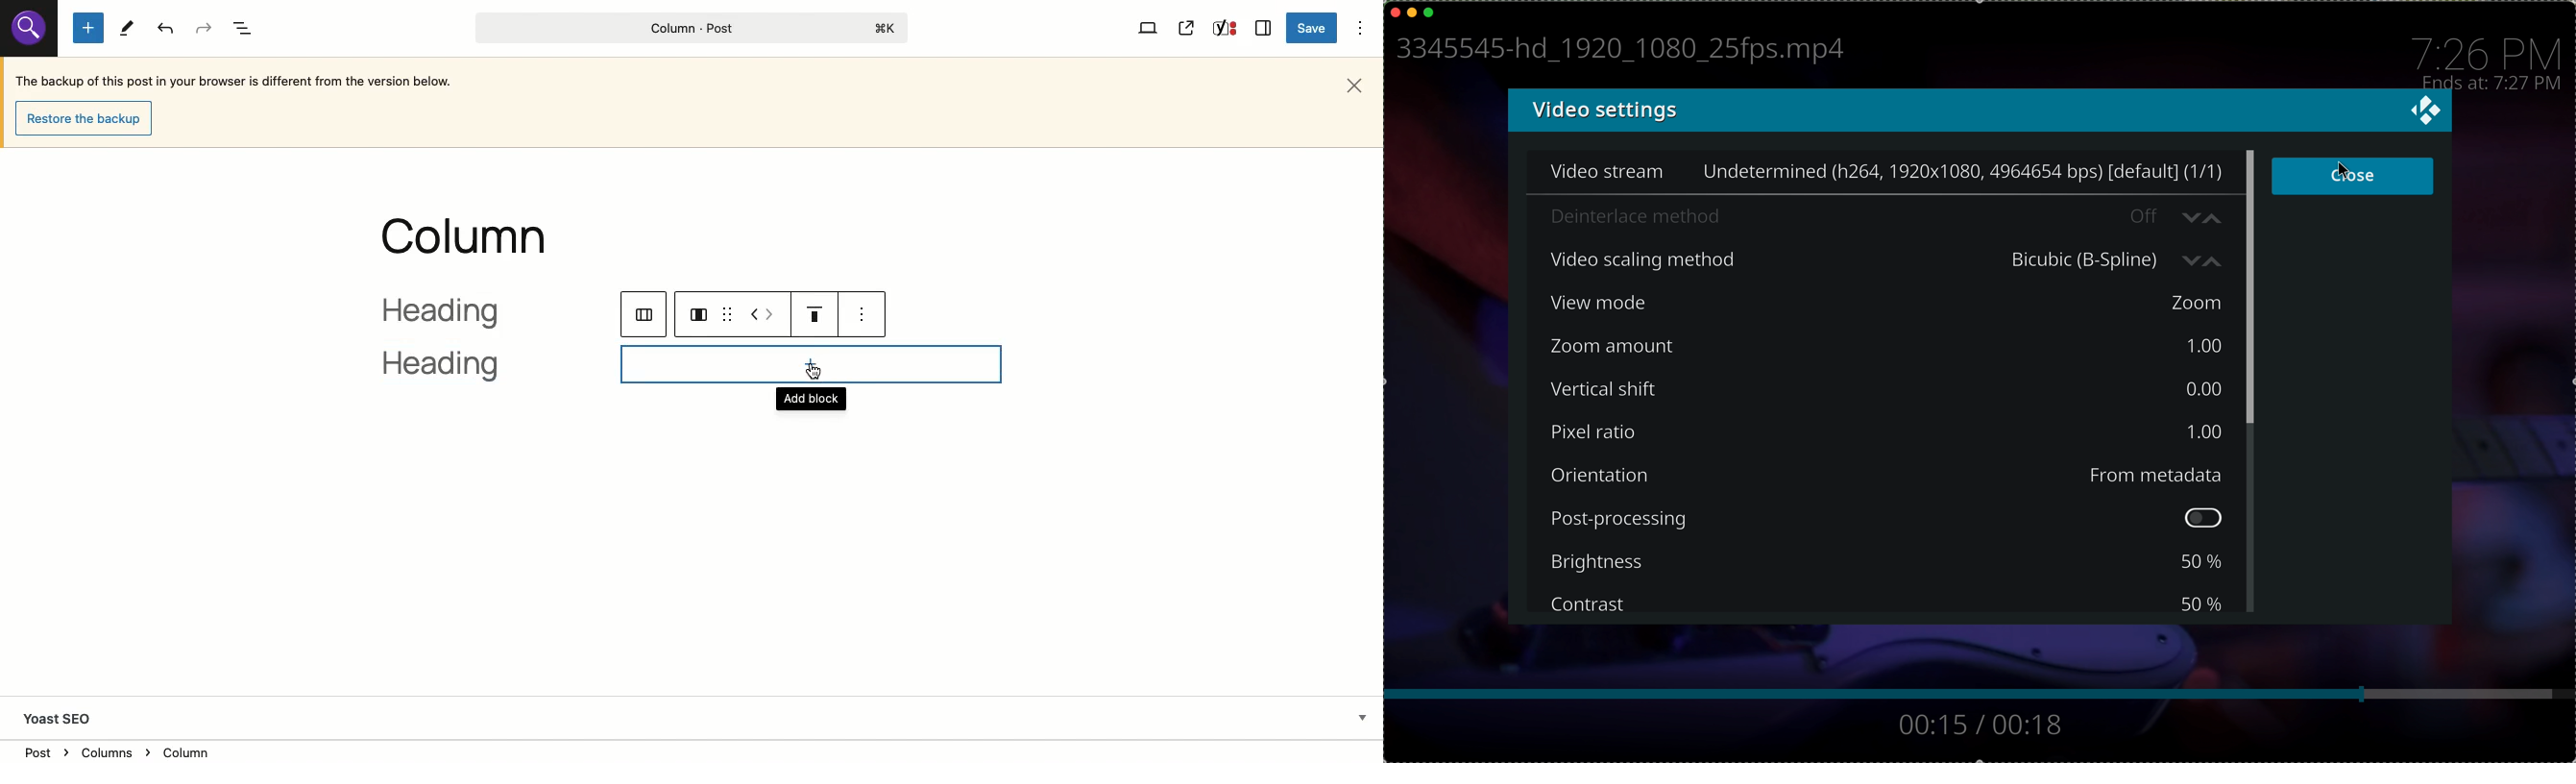 The height and width of the screenshot is (784, 2576). Describe the element at coordinates (127, 29) in the screenshot. I see `Tools` at that location.